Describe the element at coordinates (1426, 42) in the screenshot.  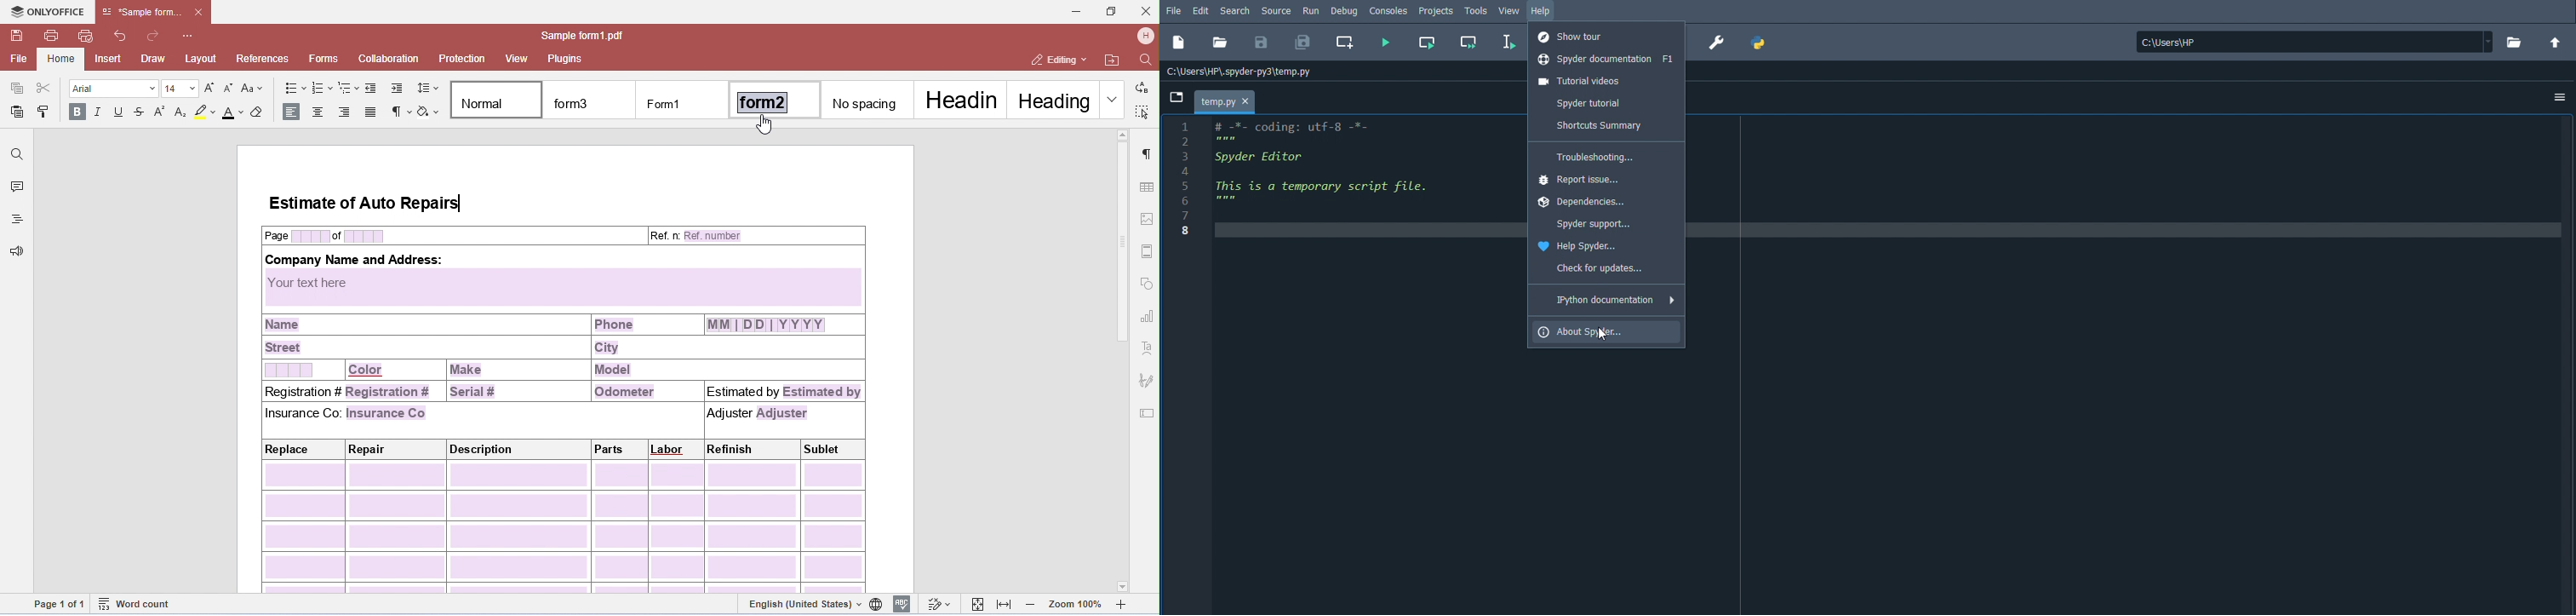
I see `Run current cell` at that location.